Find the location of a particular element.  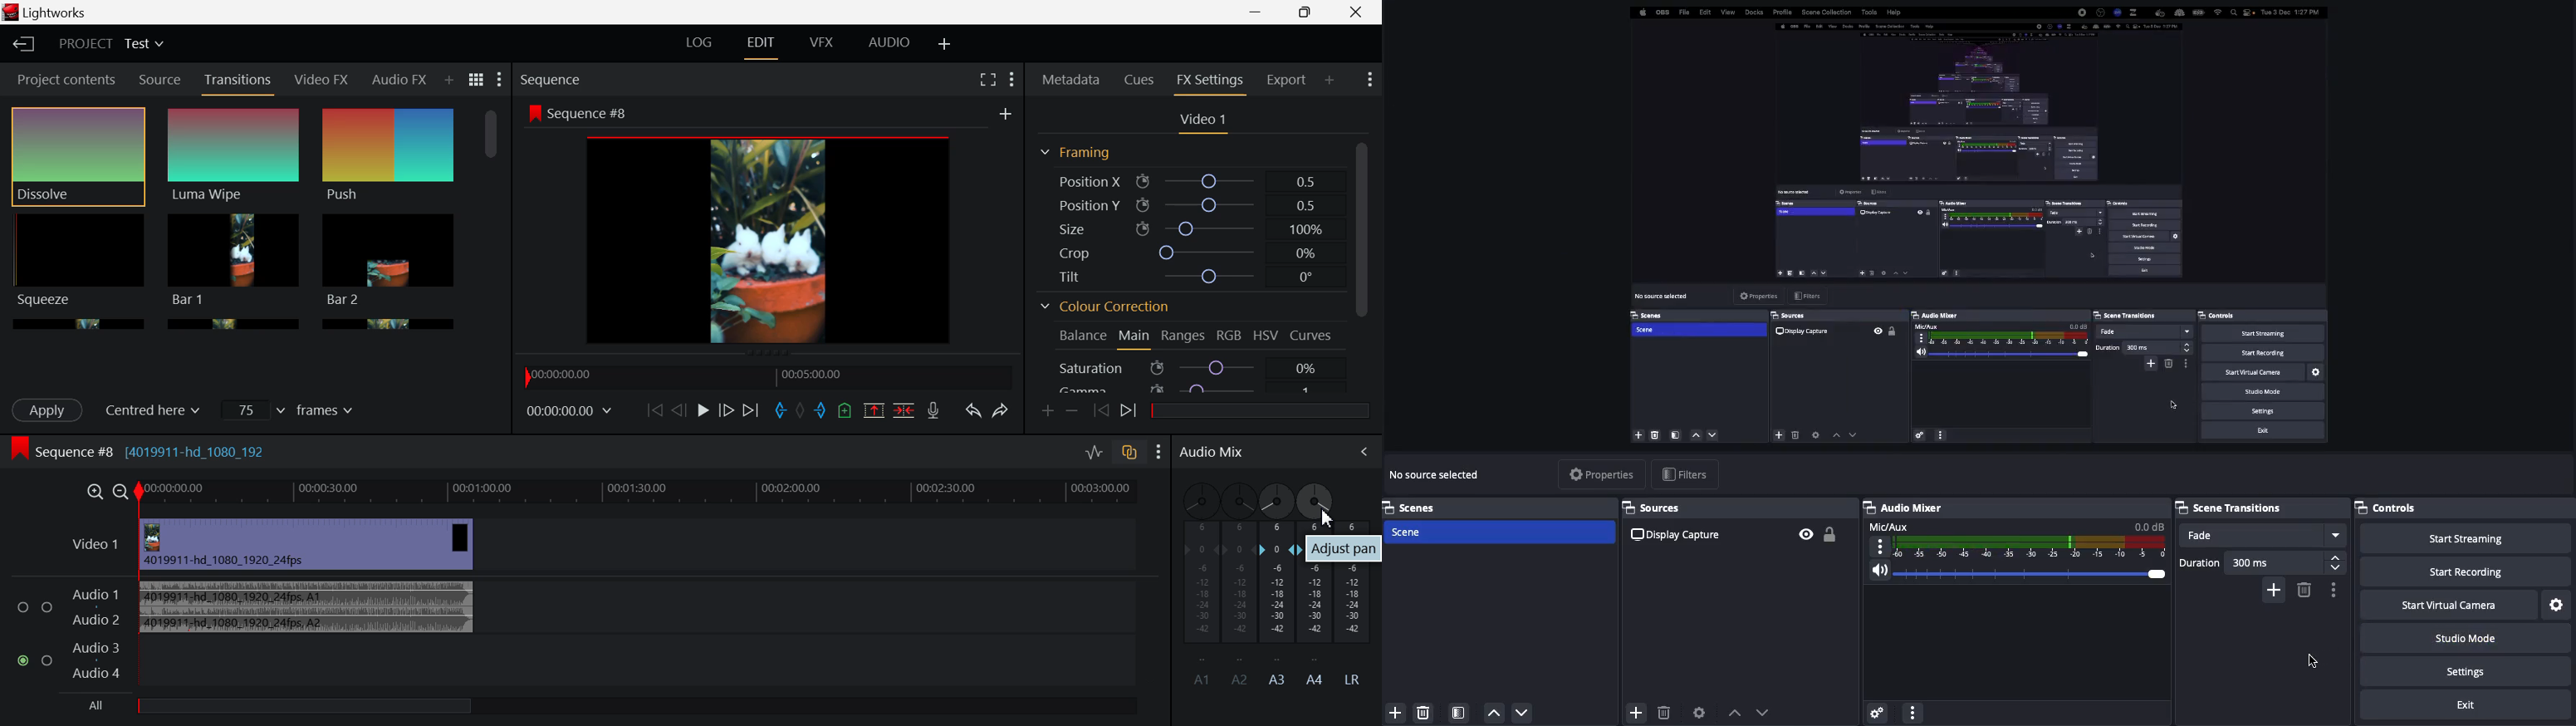

Scene filter is located at coordinates (1459, 714).